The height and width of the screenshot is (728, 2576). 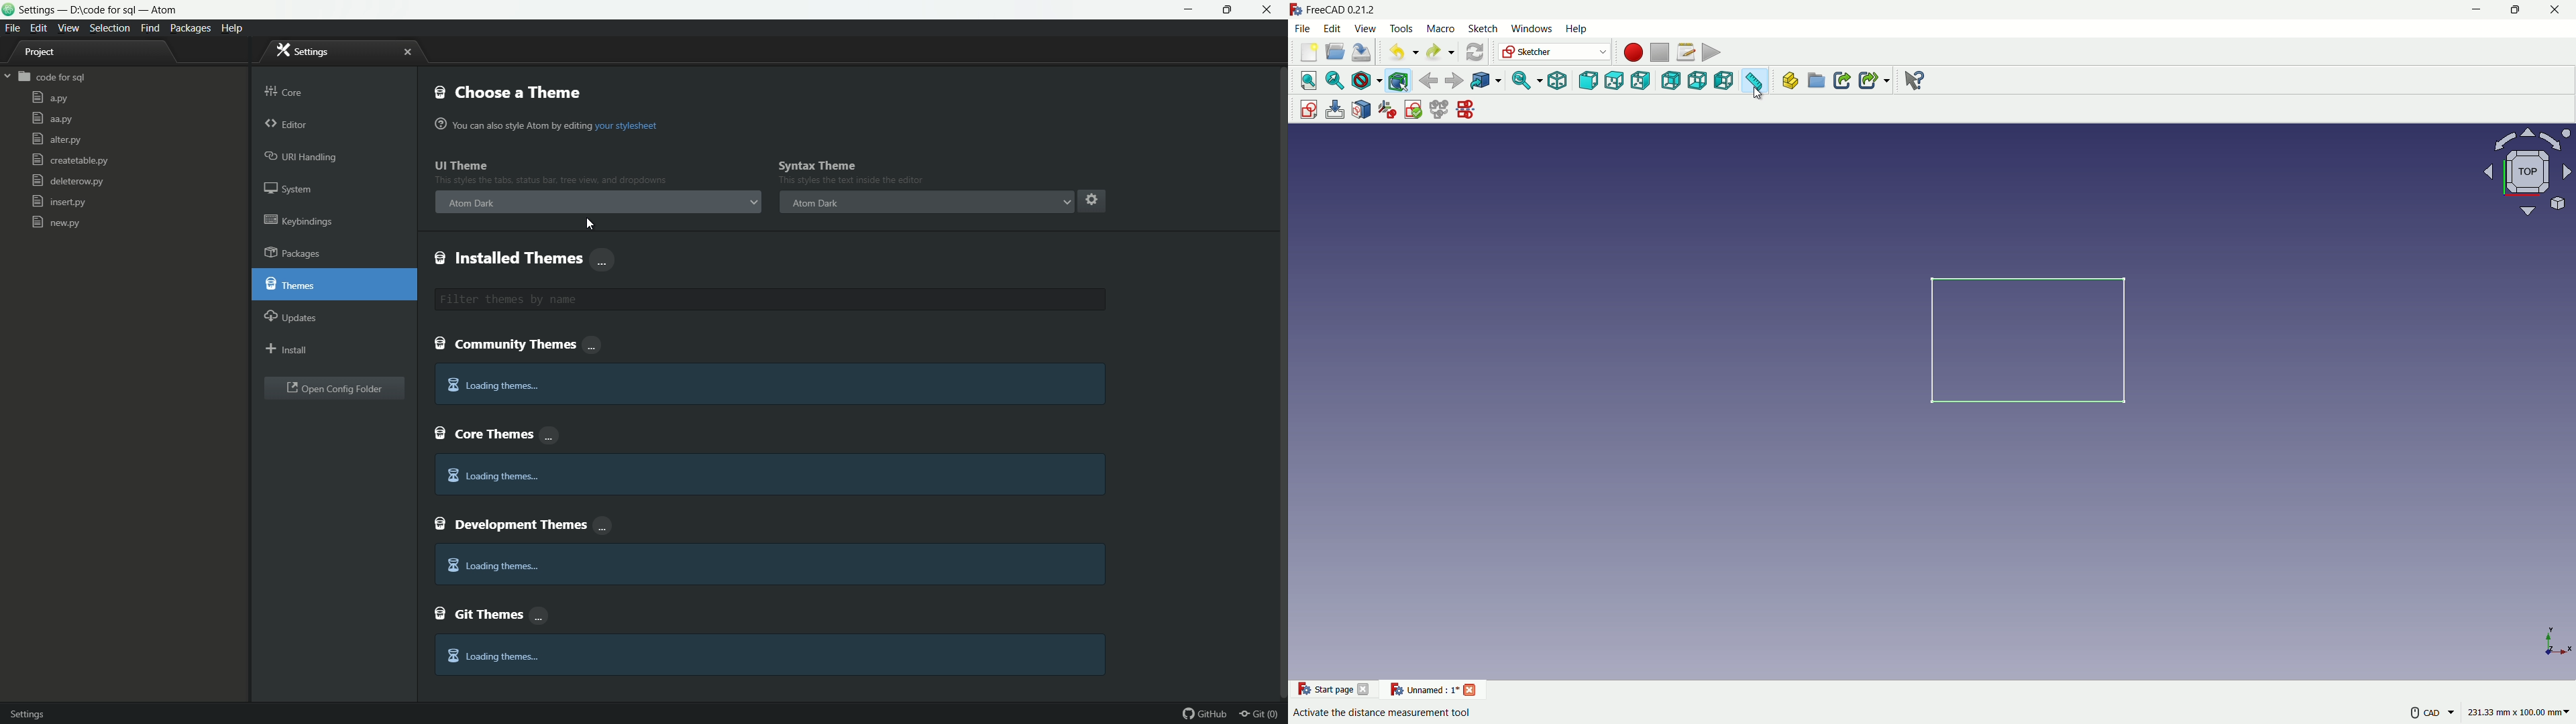 What do you see at coordinates (13, 29) in the screenshot?
I see `file menu` at bounding box center [13, 29].